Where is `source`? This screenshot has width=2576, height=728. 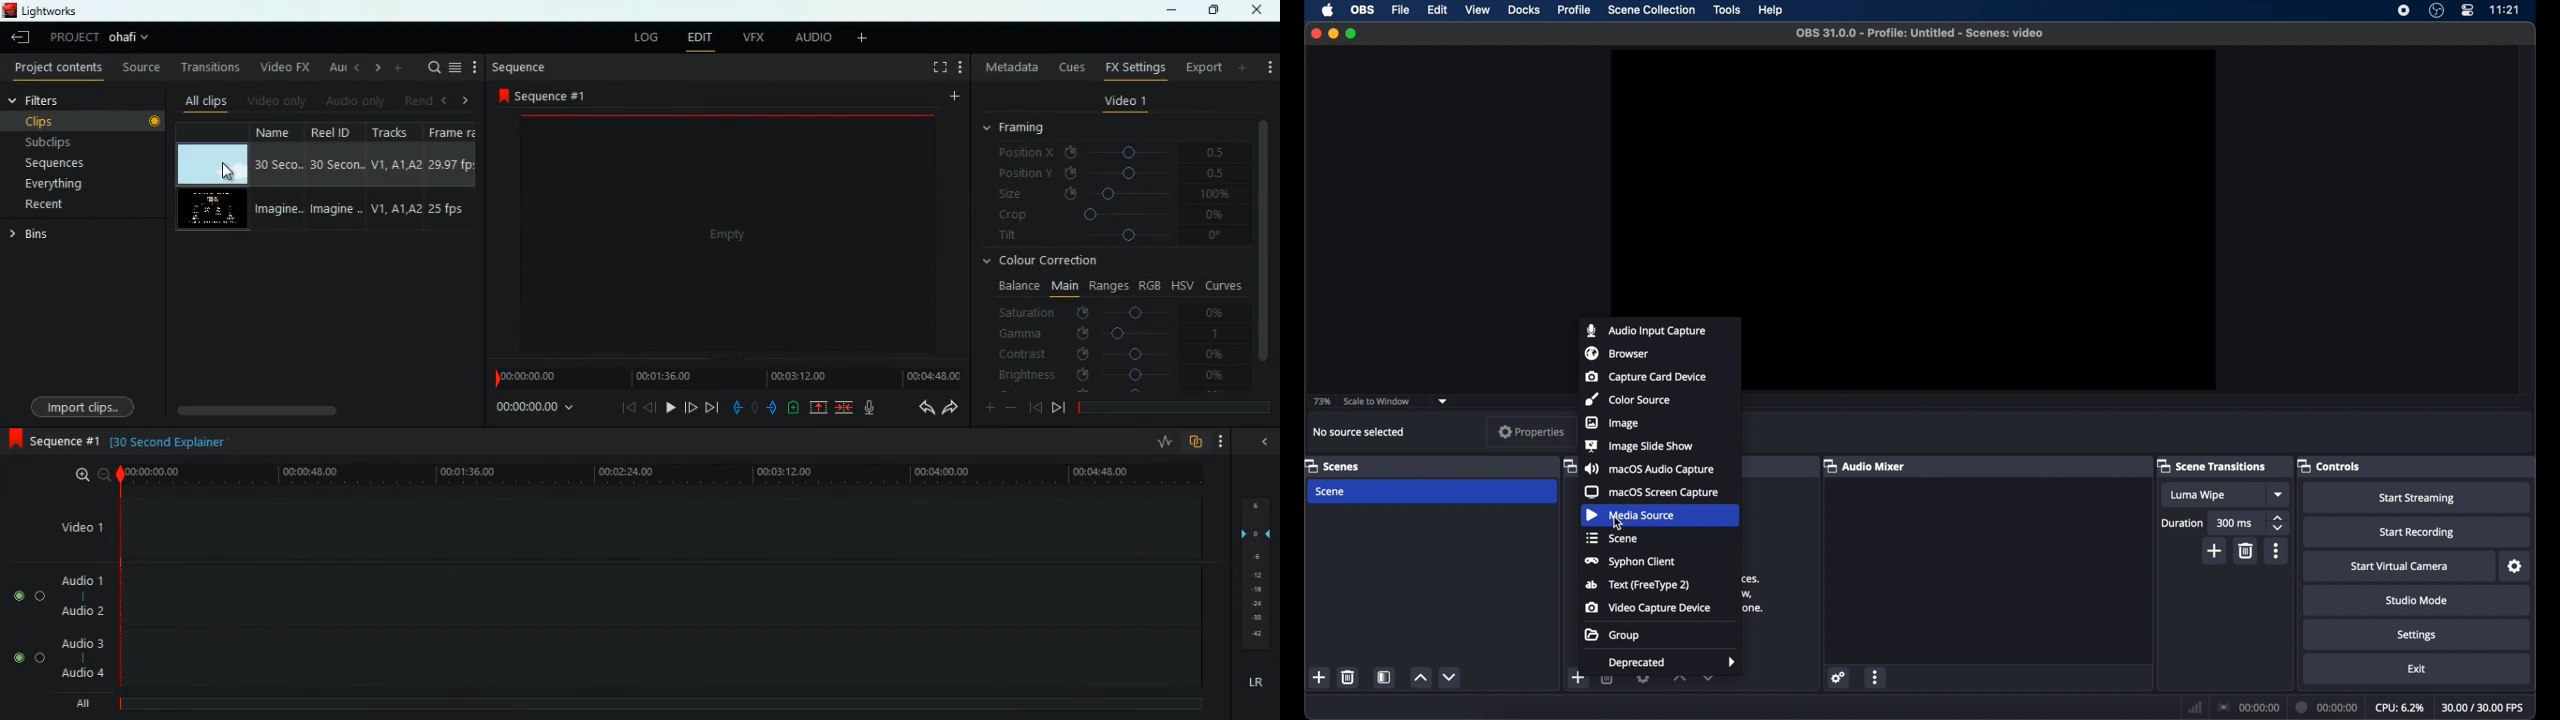
source is located at coordinates (138, 66).